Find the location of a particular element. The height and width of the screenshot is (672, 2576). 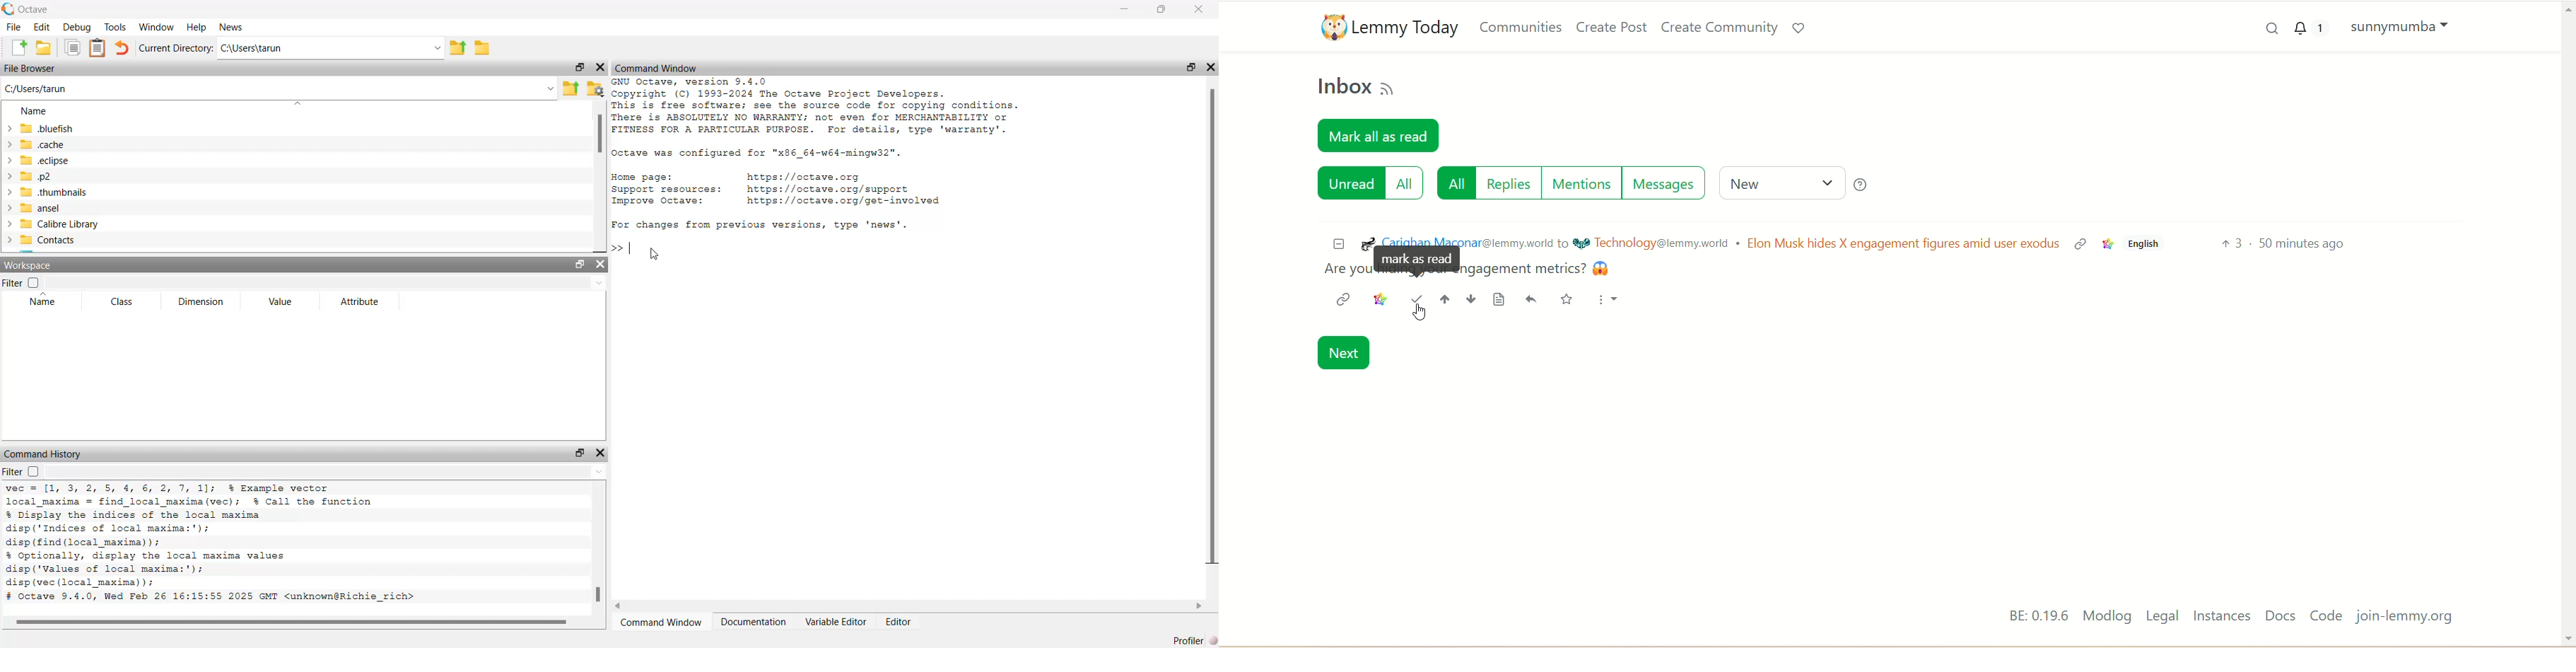

Tools is located at coordinates (116, 26).